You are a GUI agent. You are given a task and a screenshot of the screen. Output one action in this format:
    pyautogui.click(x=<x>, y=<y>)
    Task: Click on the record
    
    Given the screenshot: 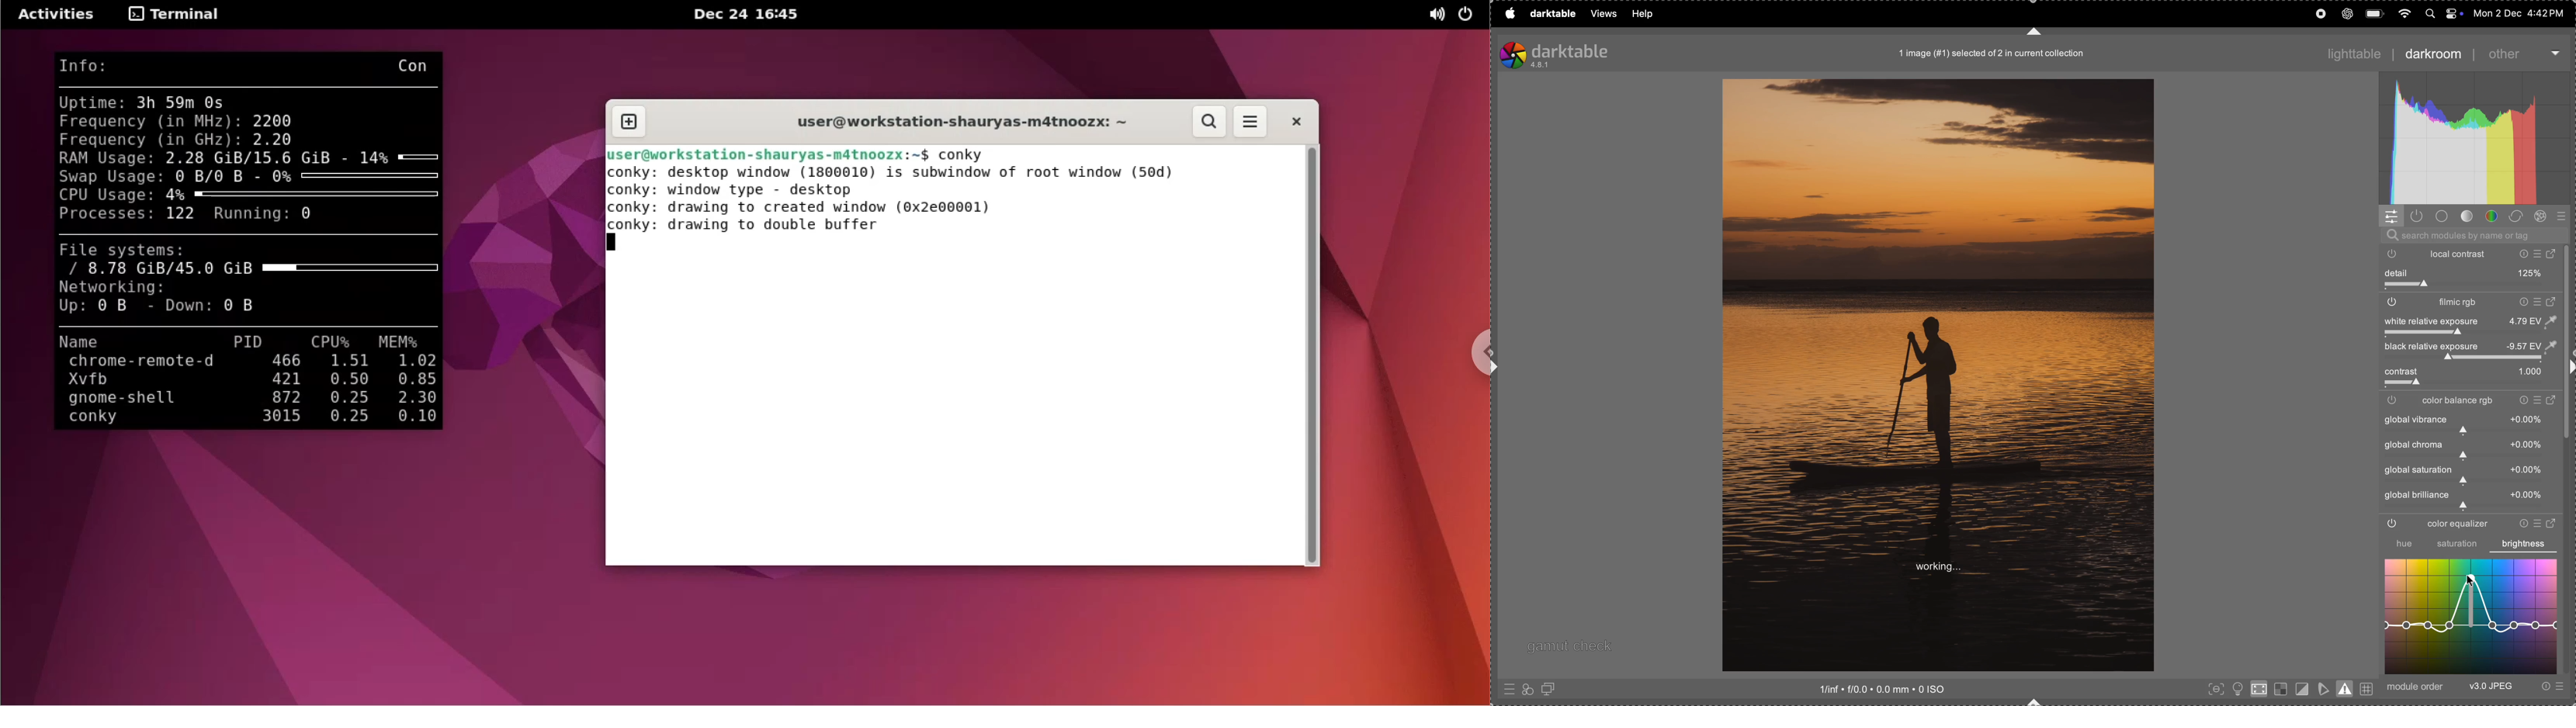 What is the action you would take?
    pyautogui.click(x=2319, y=13)
    